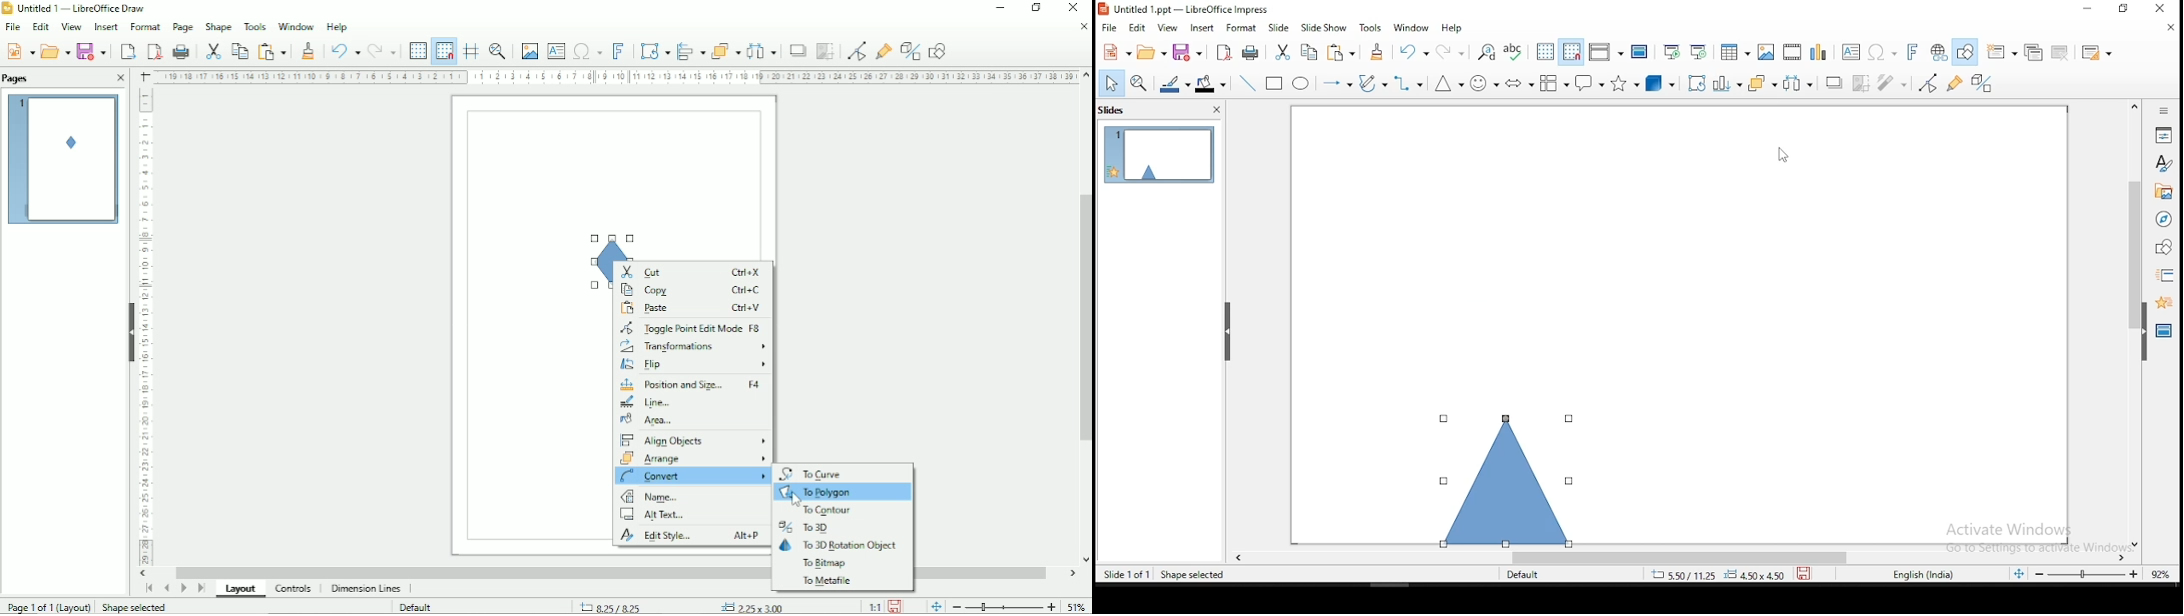 The height and width of the screenshot is (616, 2184). What do you see at coordinates (366, 589) in the screenshot?
I see `Dimension lines` at bounding box center [366, 589].